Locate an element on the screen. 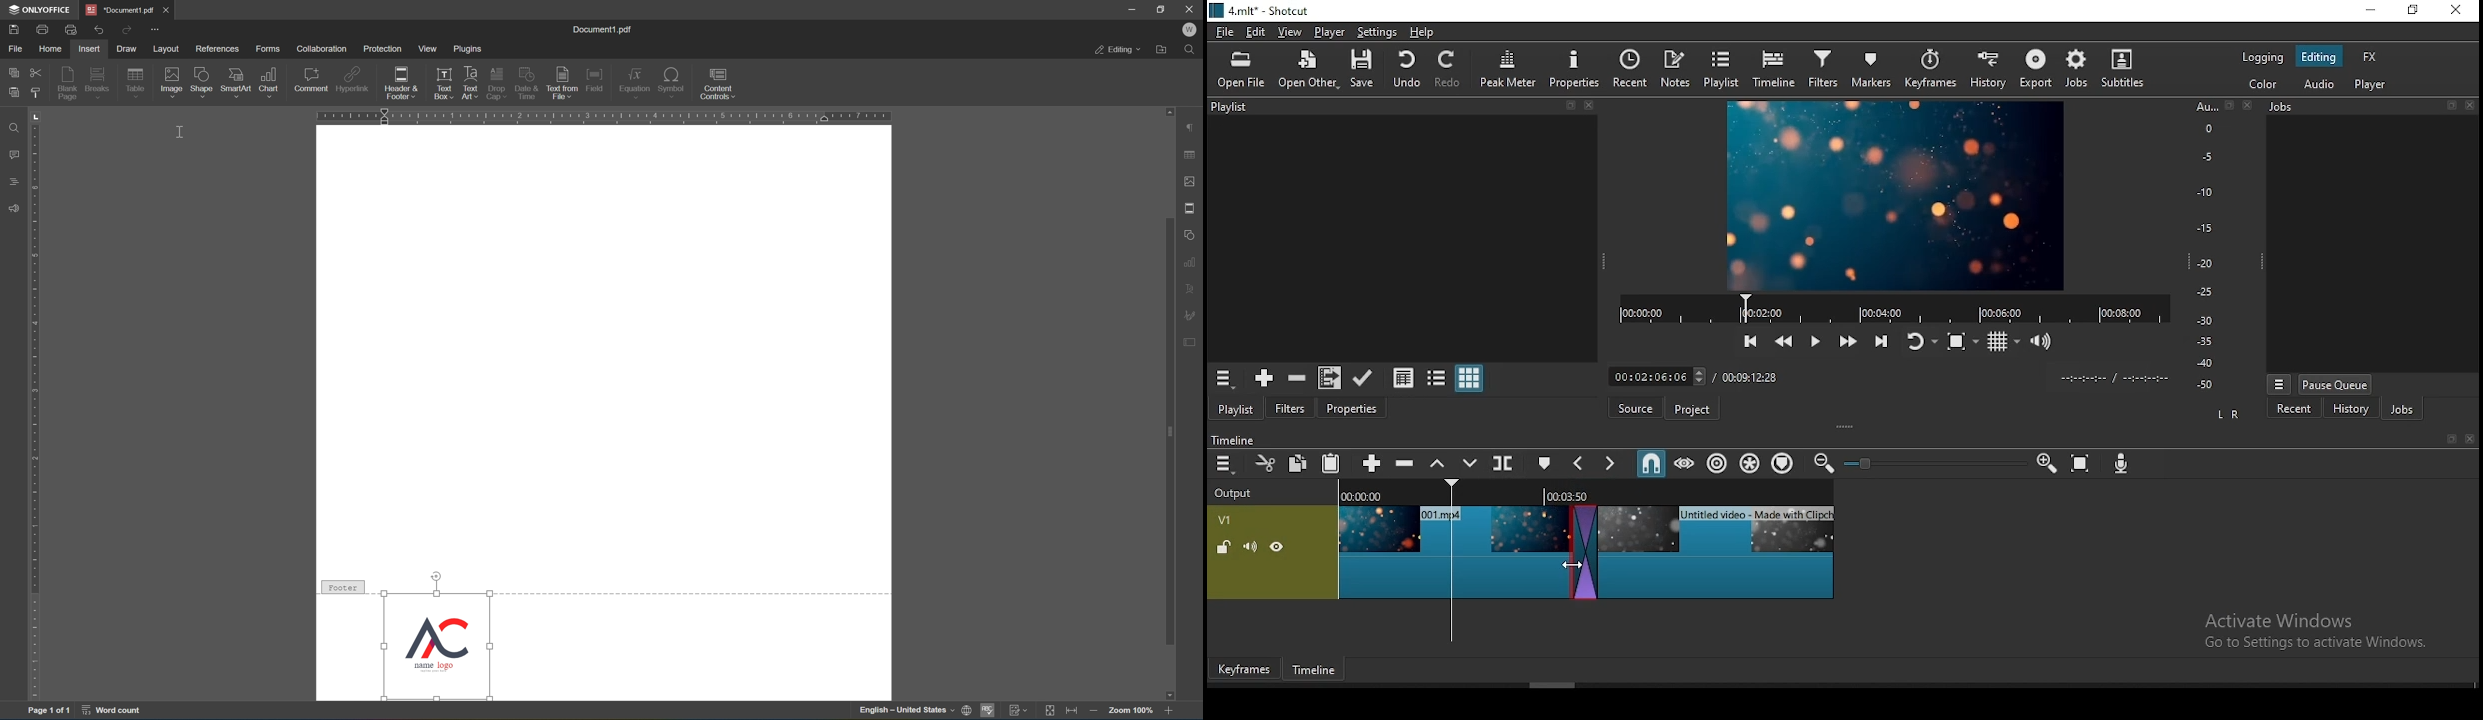  zoom out is located at coordinates (1093, 710).